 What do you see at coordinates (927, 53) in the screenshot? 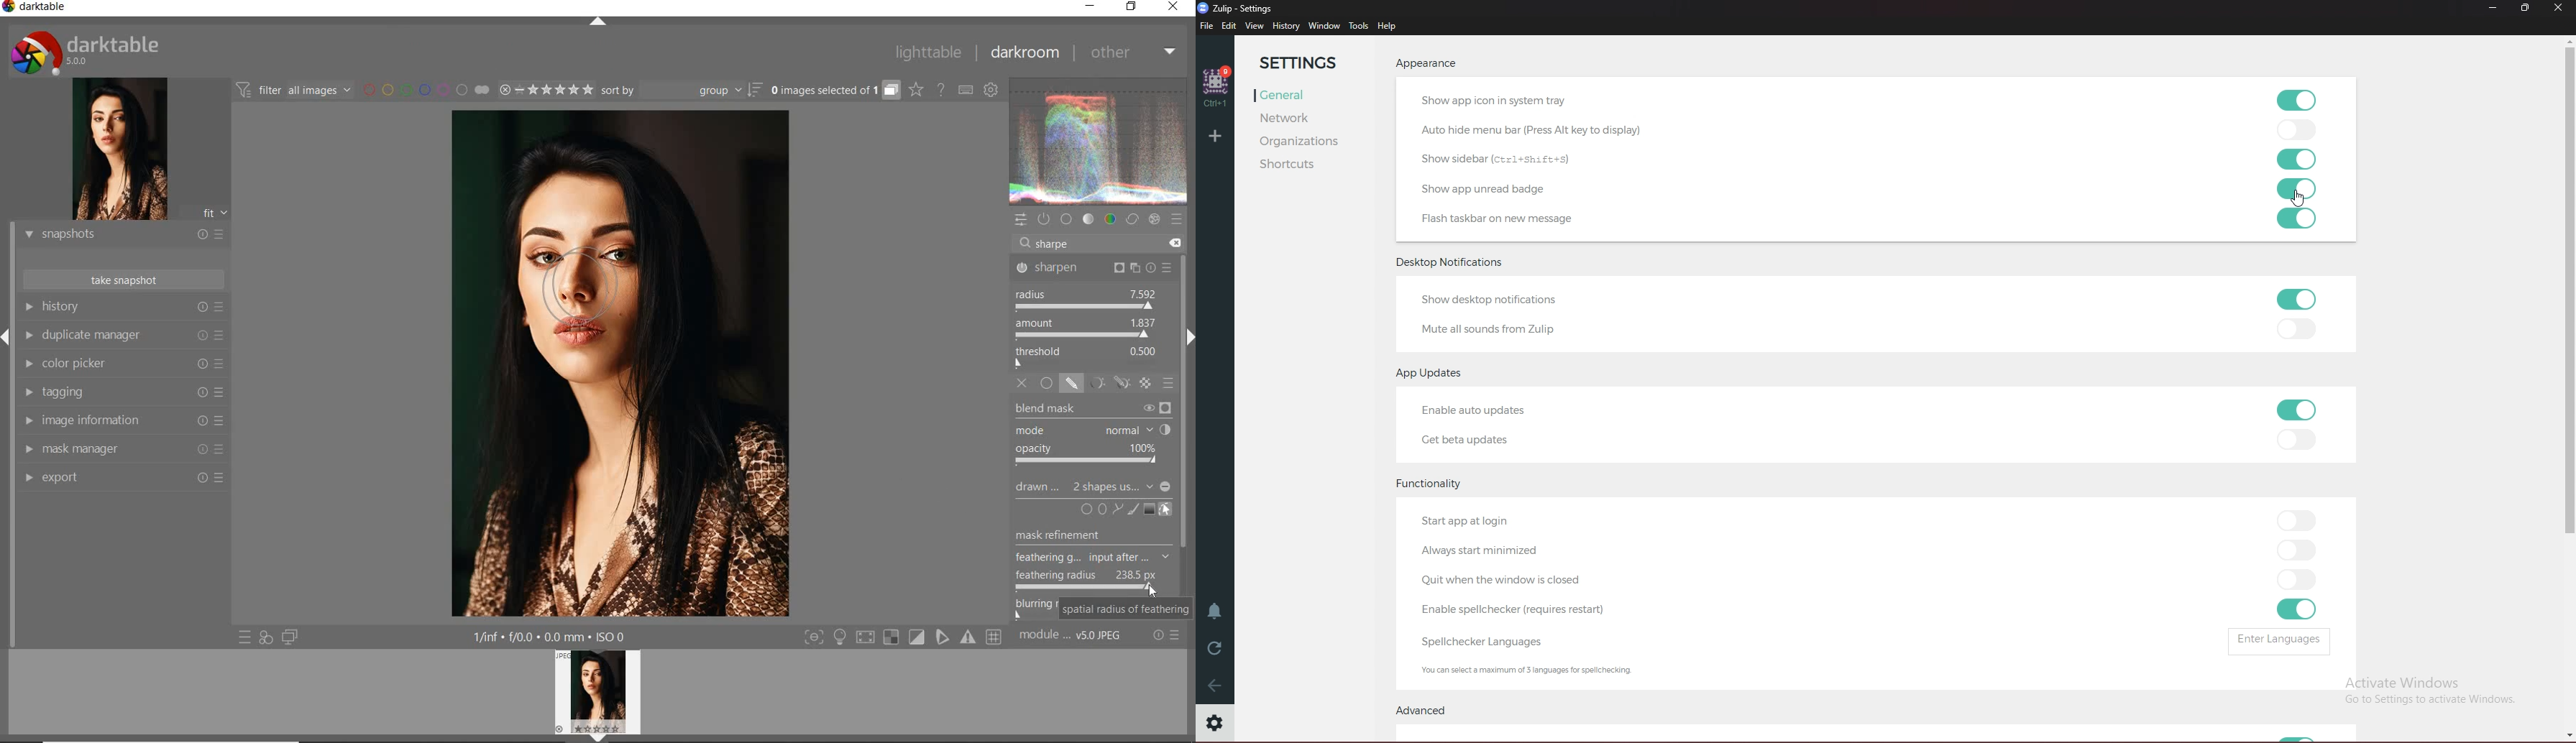
I see `LIGHTTABLE` at bounding box center [927, 53].